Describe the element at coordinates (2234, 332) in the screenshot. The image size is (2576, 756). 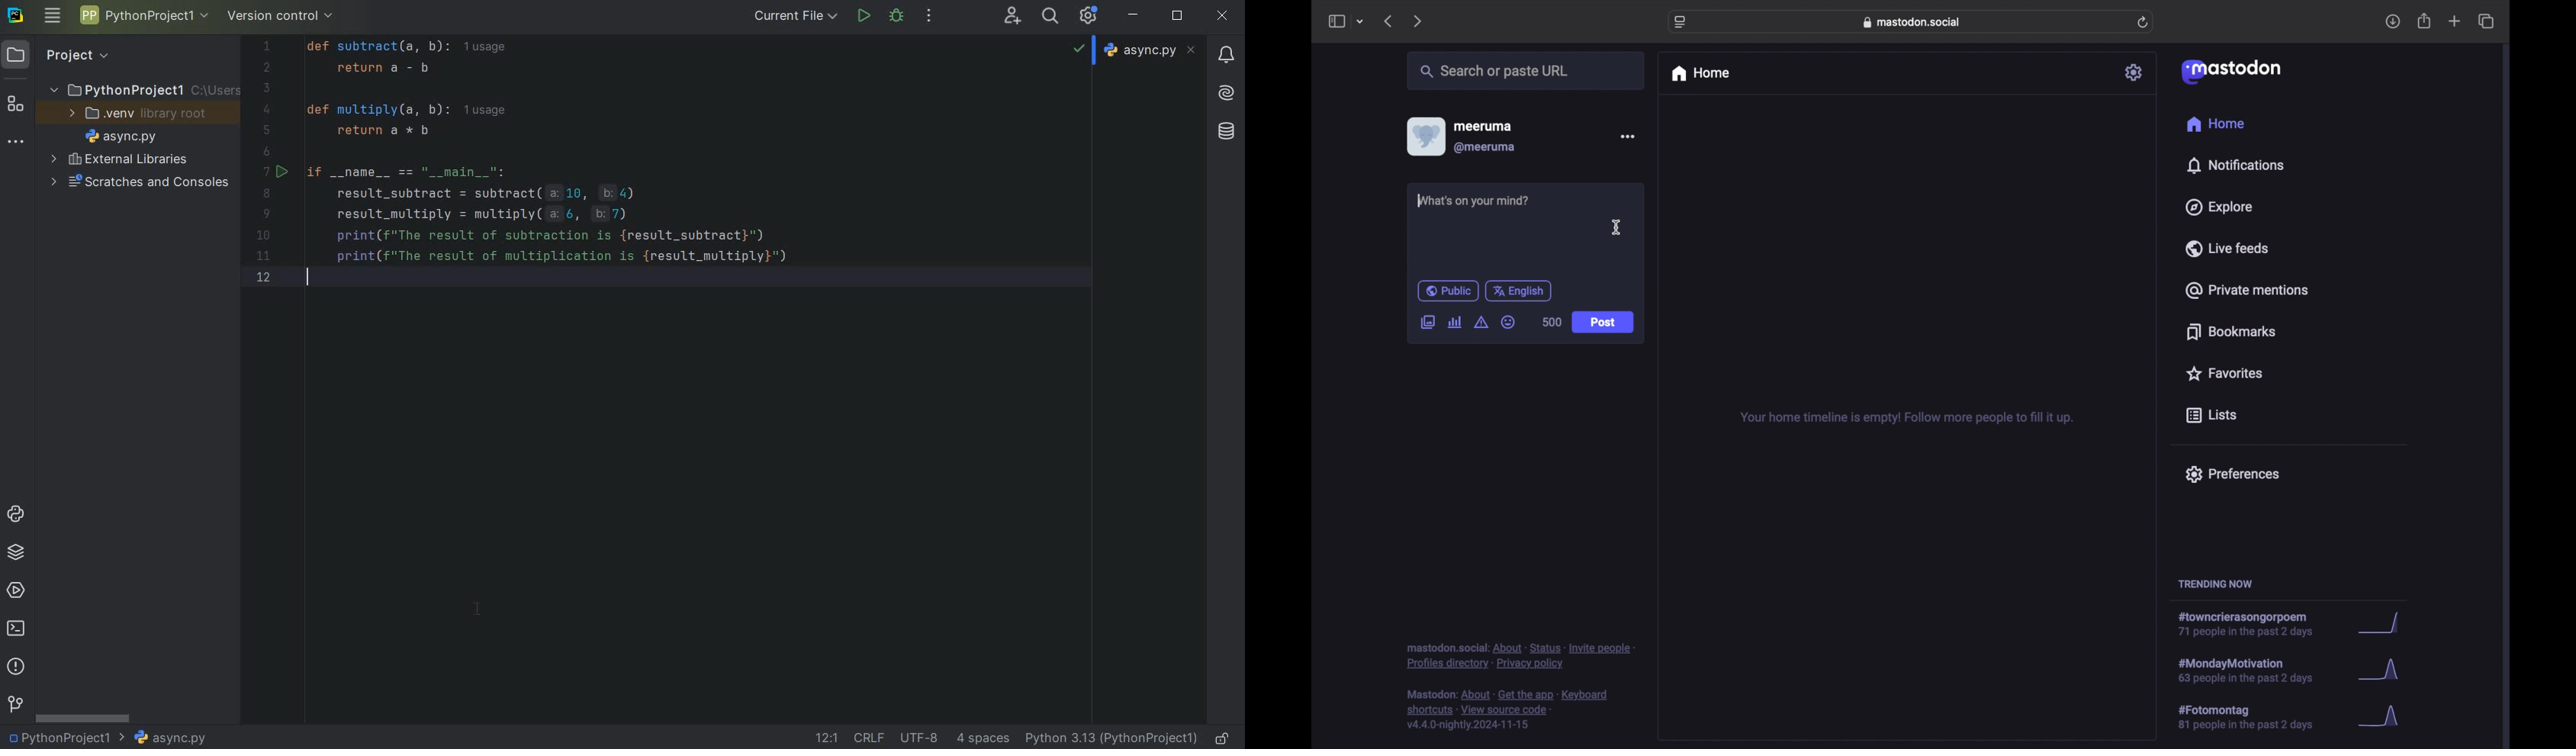
I see `bookmarks` at that location.